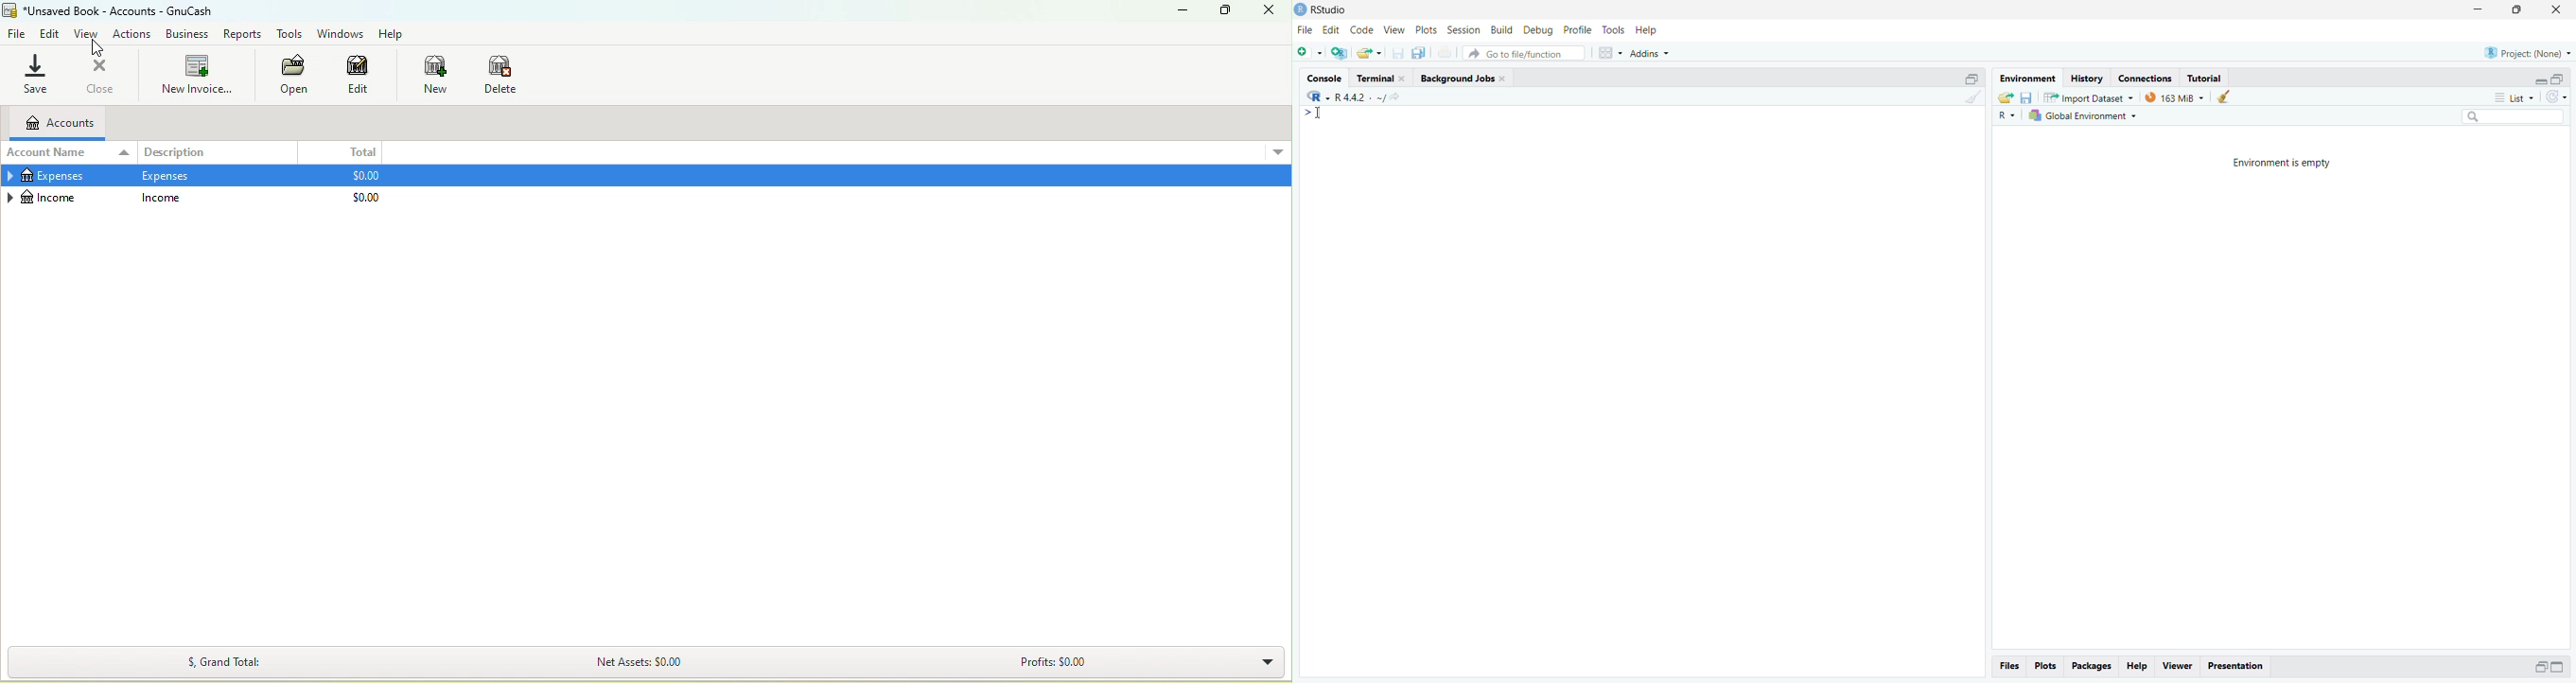 Image resolution: width=2576 pixels, height=700 pixels. What do you see at coordinates (1464, 30) in the screenshot?
I see `session` at bounding box center [1464, 30].